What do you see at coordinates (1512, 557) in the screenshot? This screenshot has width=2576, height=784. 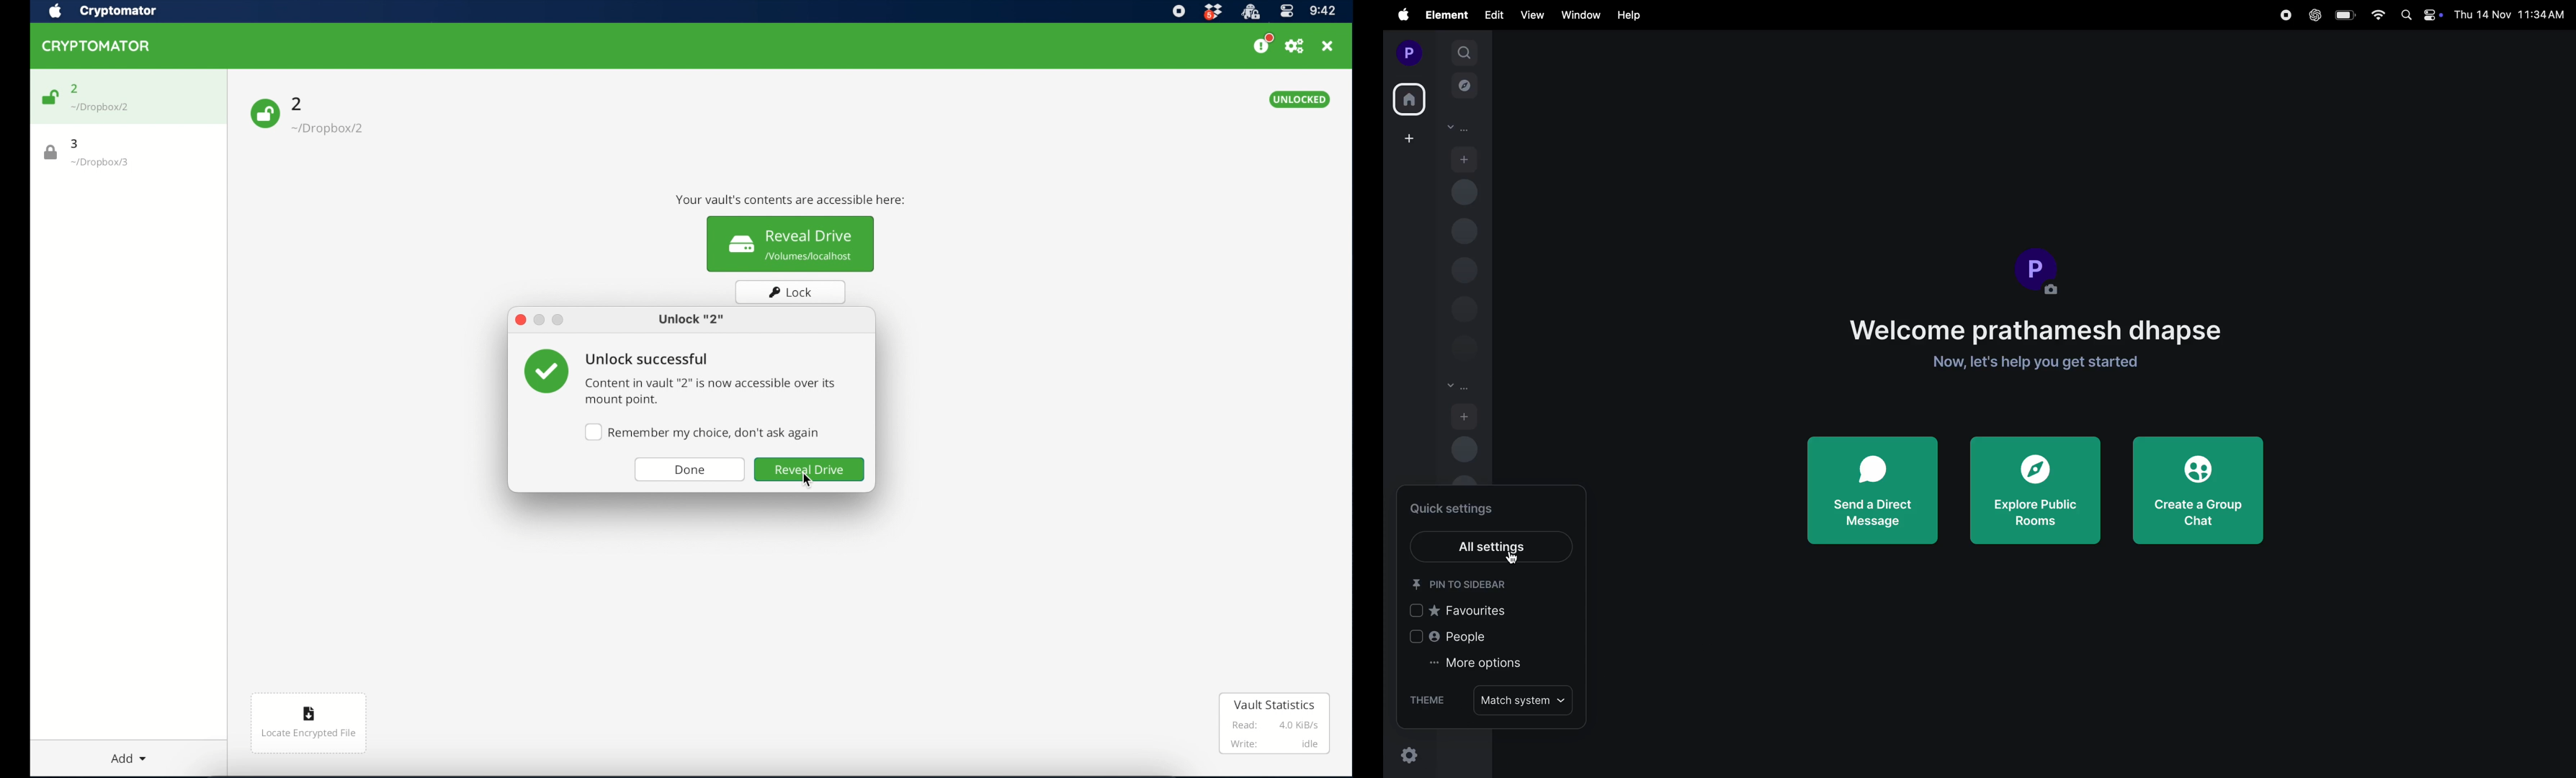 I see `cursor` at bounding box center [1512, 557].